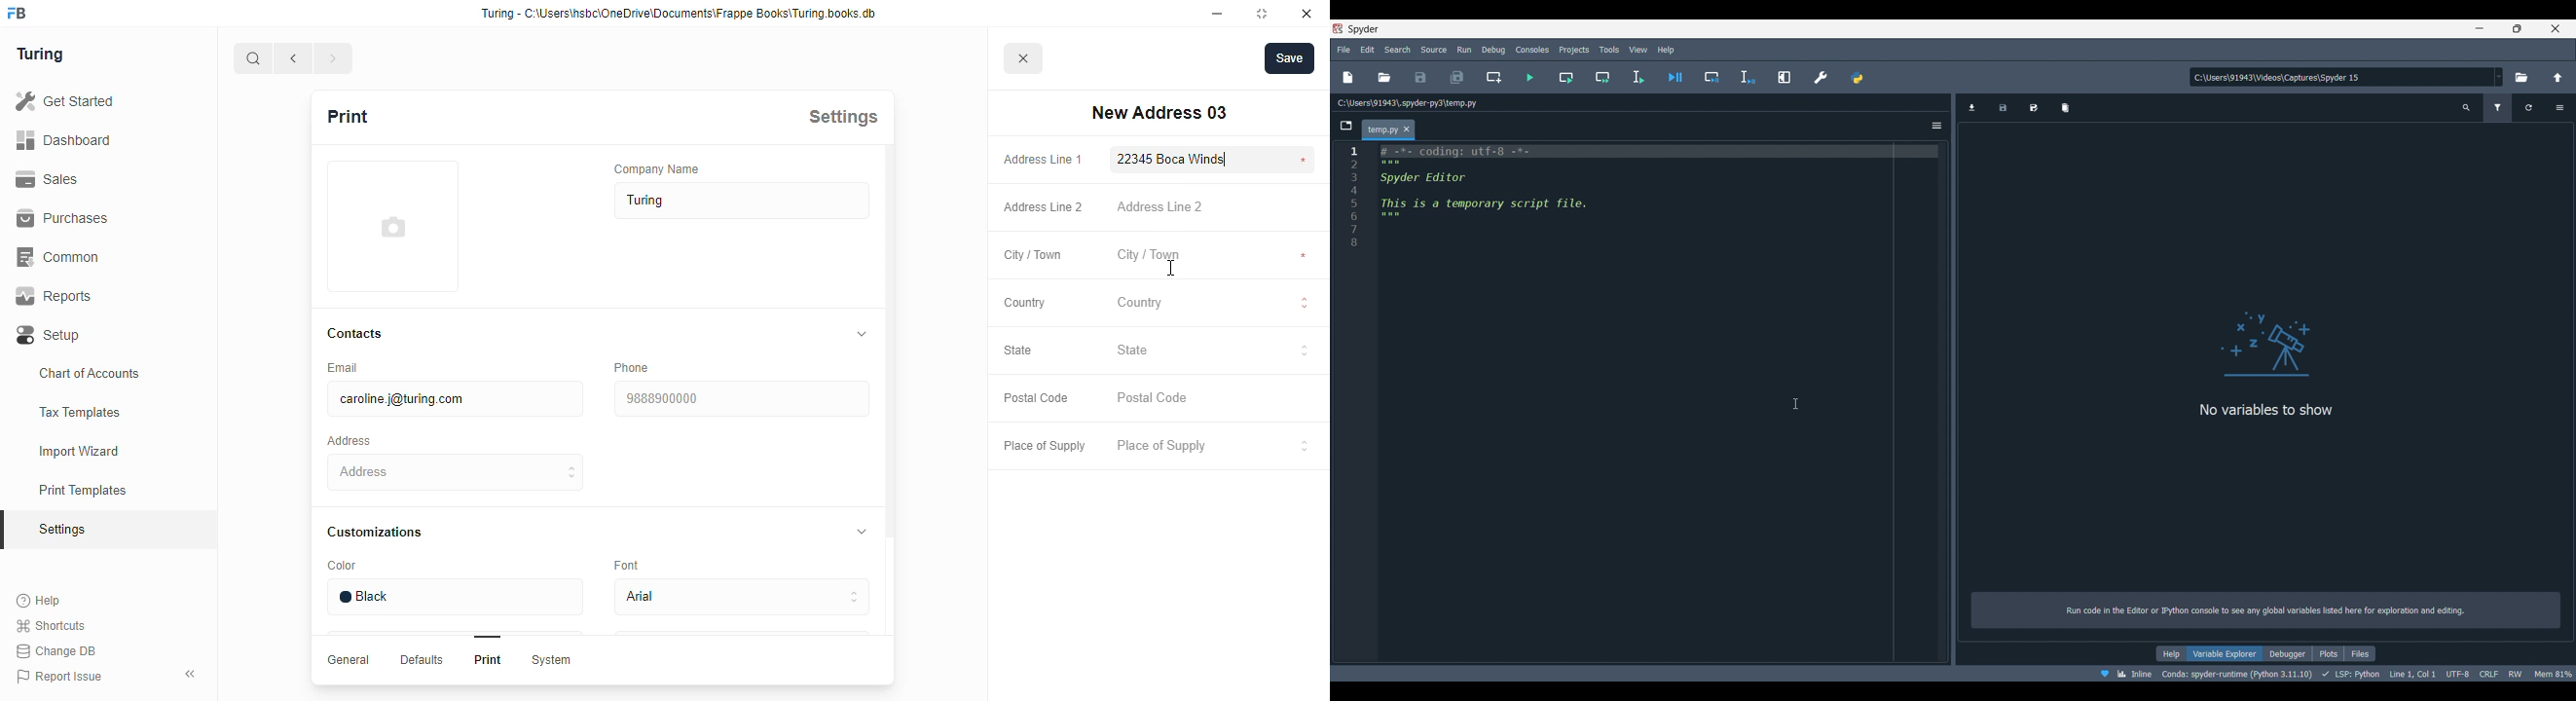  I want to click on Change to parent directory, so click(2558, 77).